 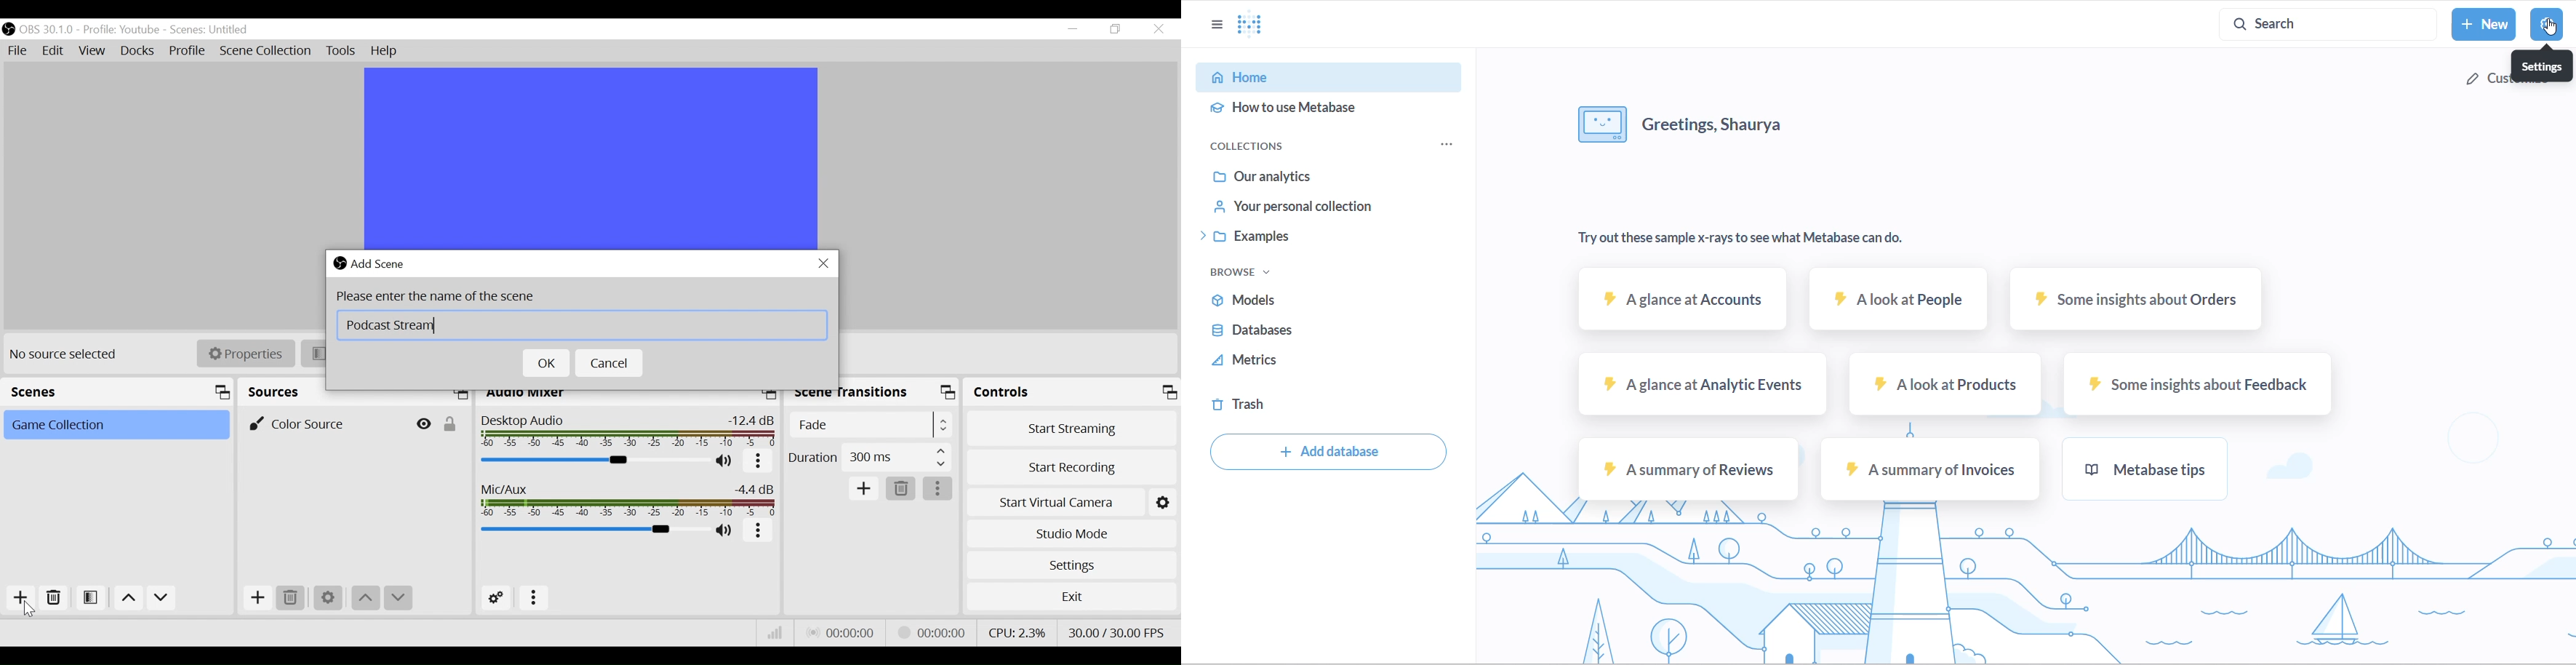 I want to click on Live Status, so click(x=840, y=631).